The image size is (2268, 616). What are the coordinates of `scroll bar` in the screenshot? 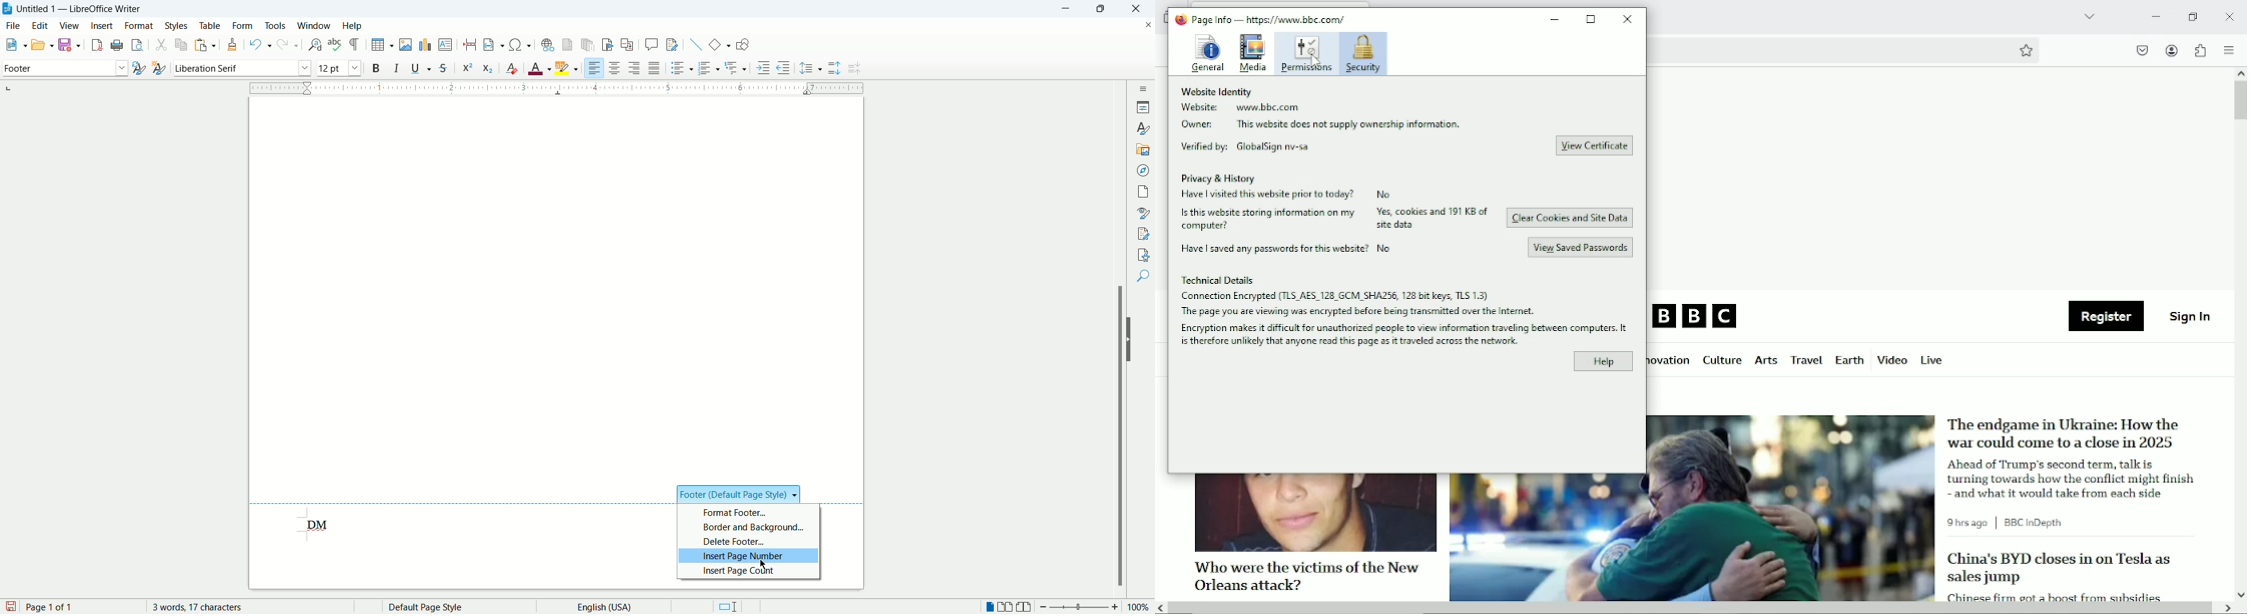 It's located at (1123, 338).